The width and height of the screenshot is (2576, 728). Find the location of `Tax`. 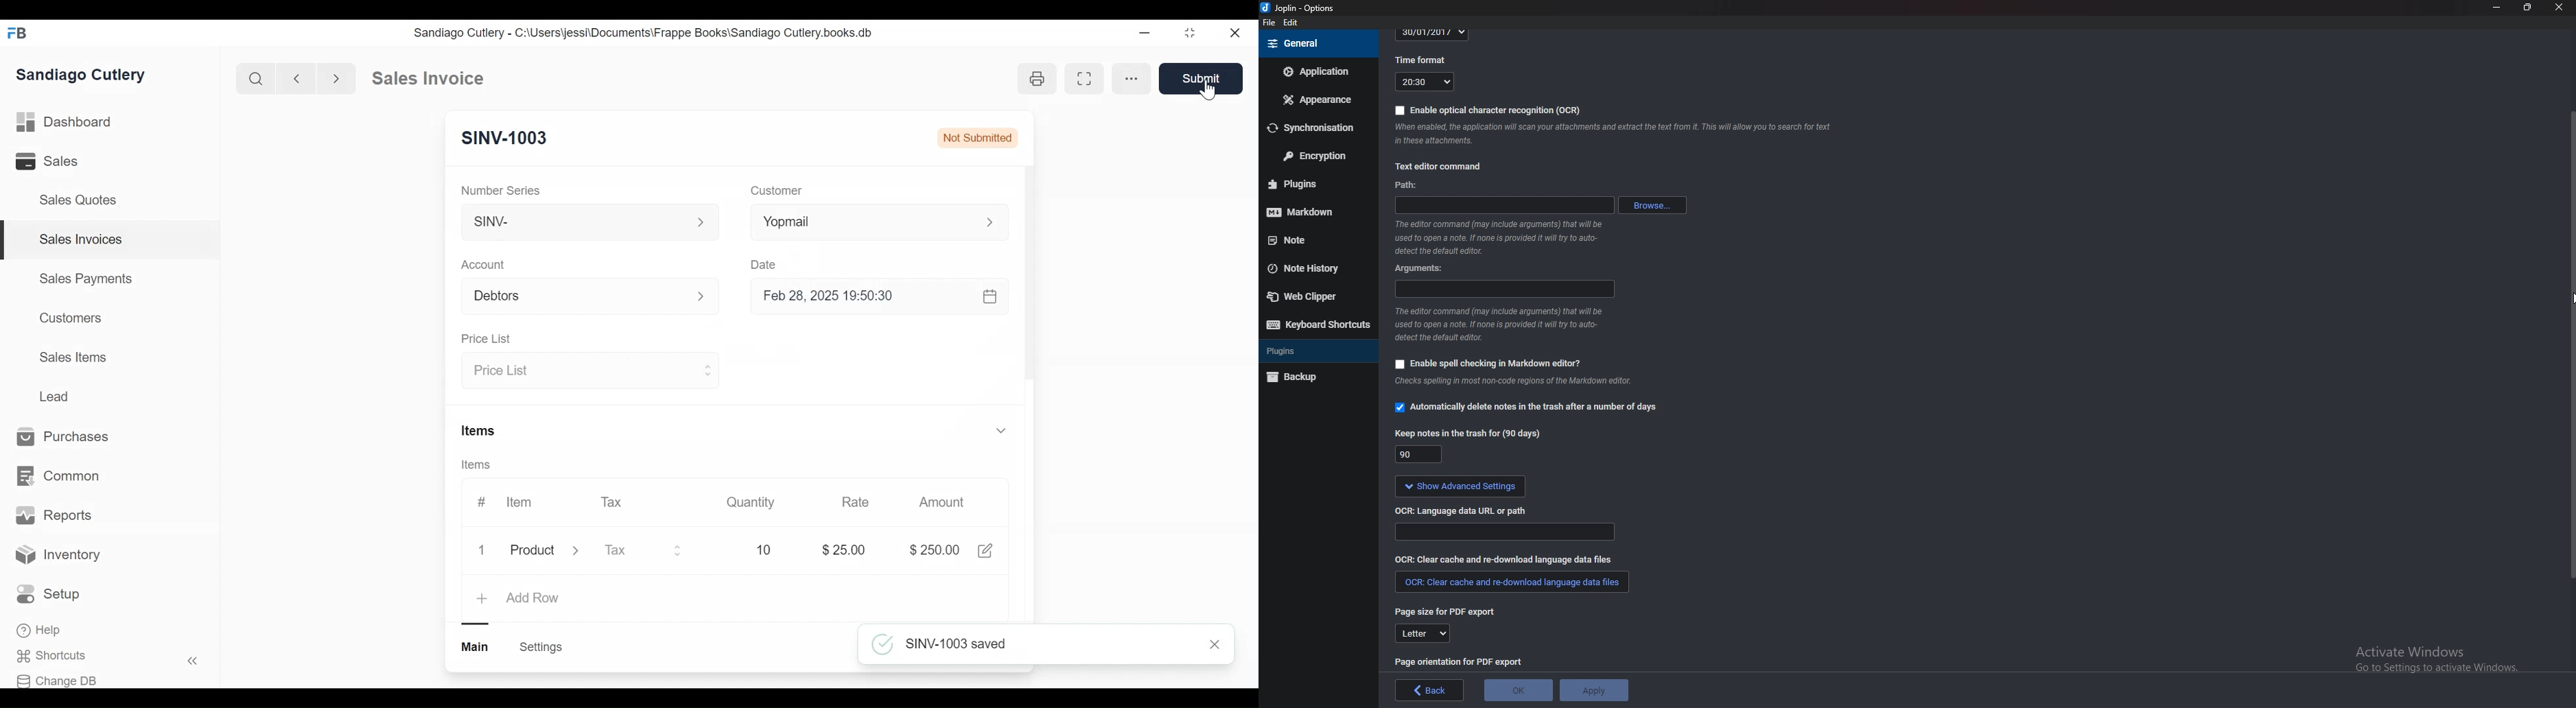

Tax is located at coordinates (612, 502).